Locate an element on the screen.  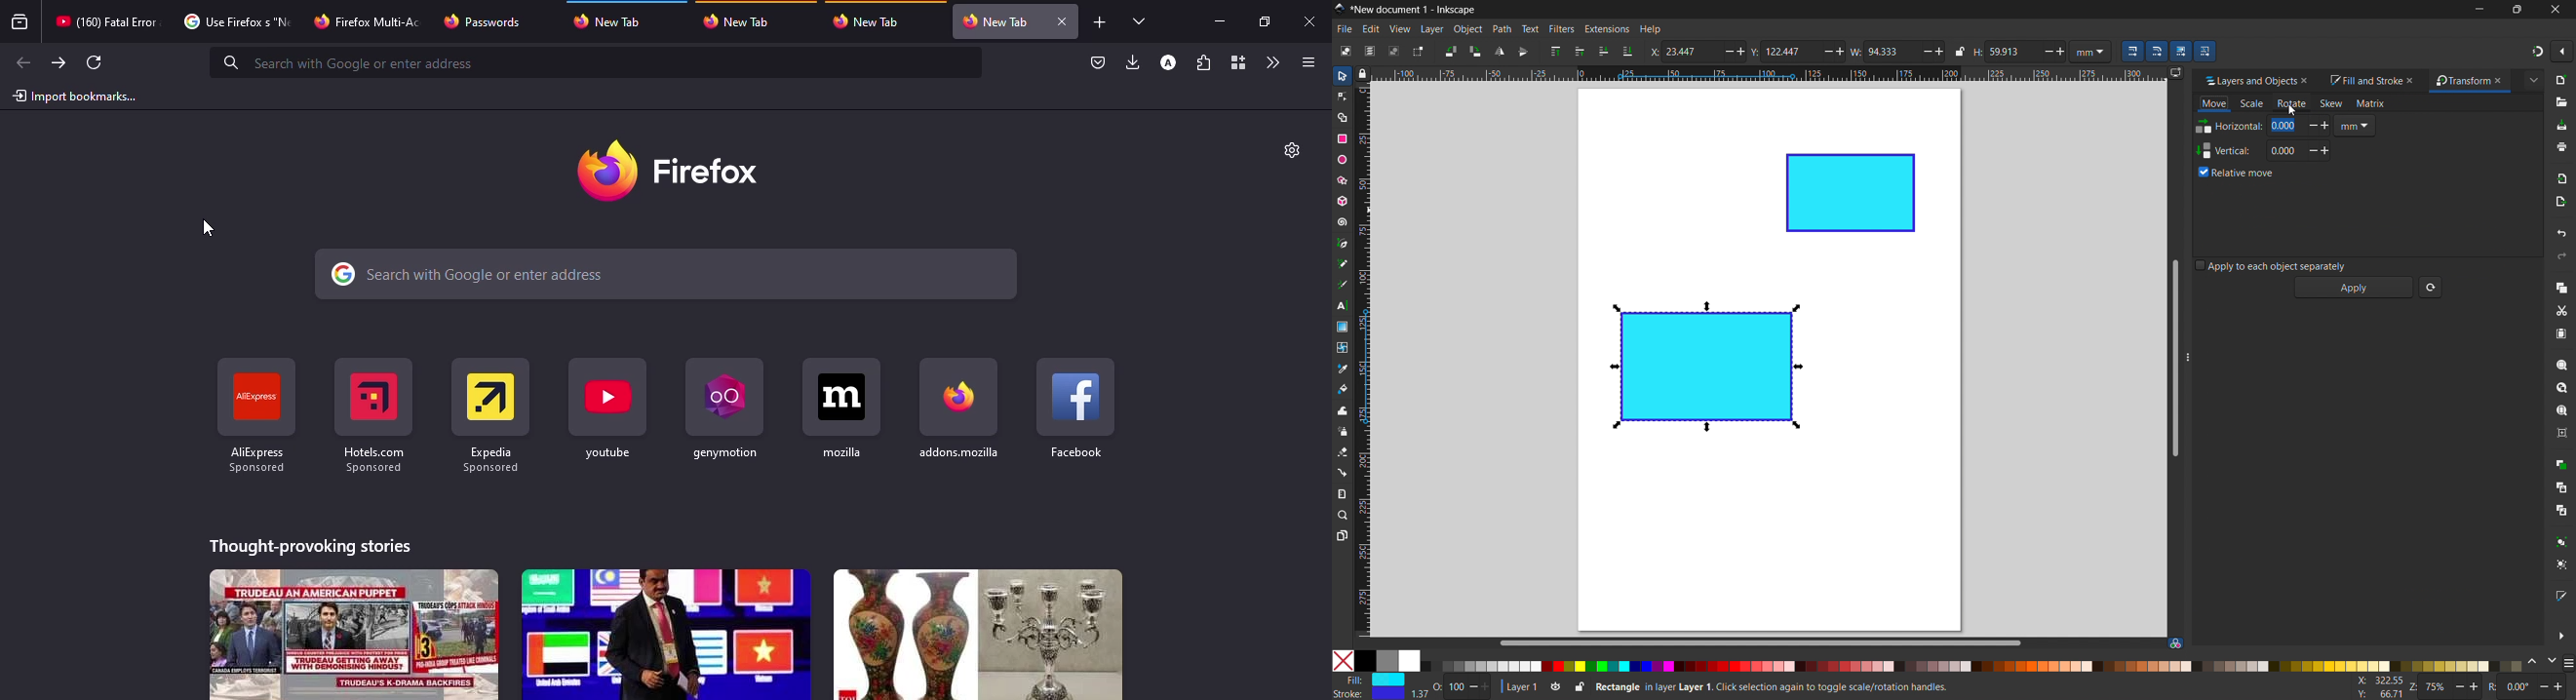
tab is located at coordinates (871, 21).